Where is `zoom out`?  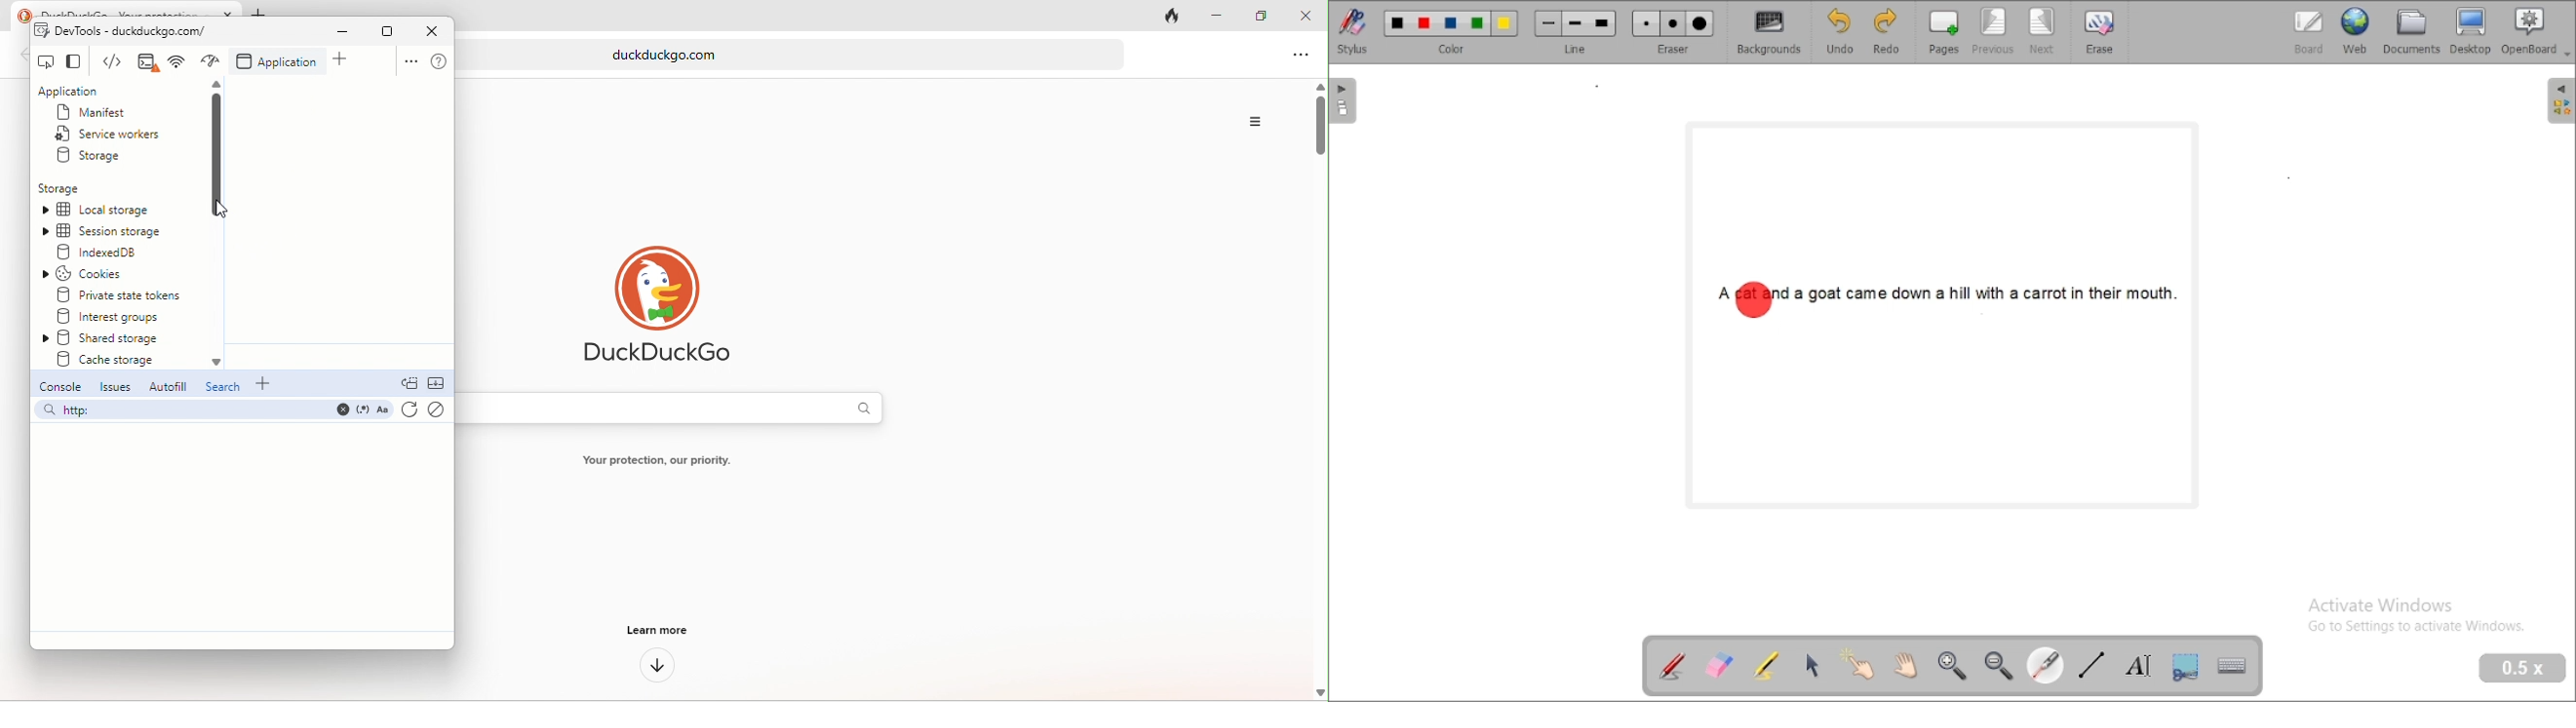 zoom out is located at coordinates (1999, 667).